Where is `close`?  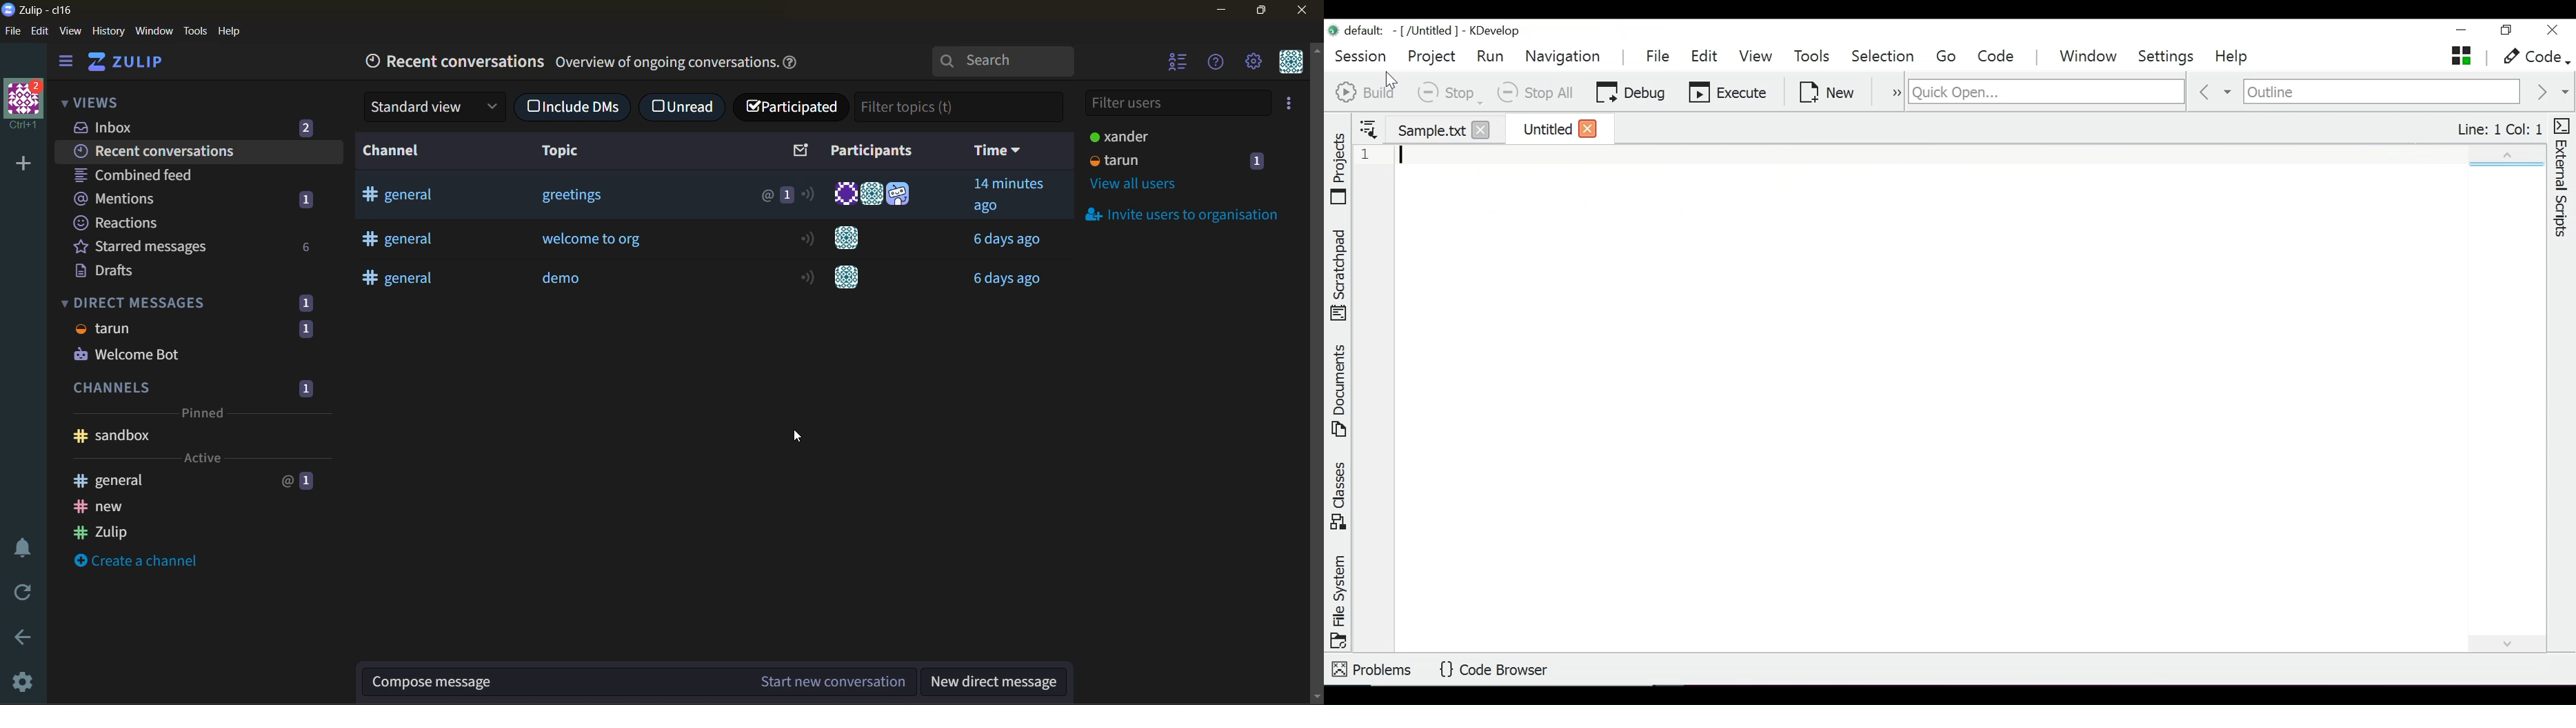
close is located at coordinates (1302, 12).